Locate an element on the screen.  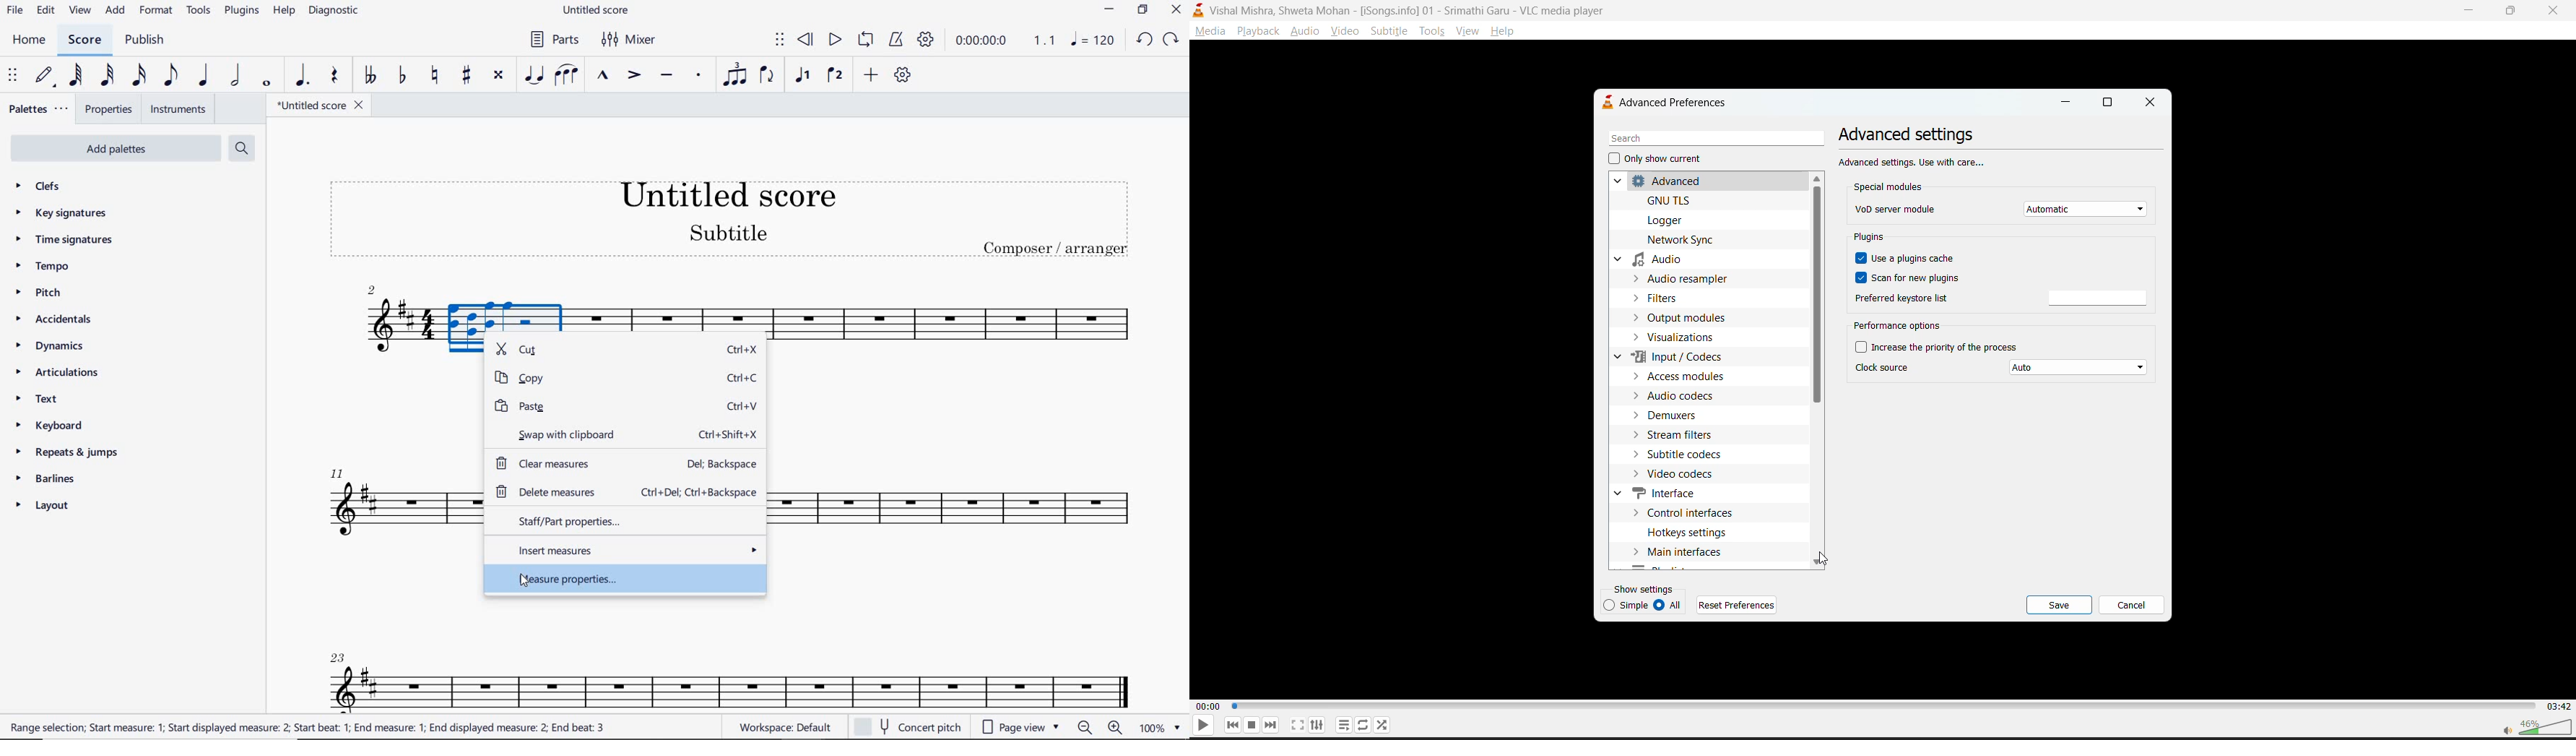
staff/part properties is located at coordinates (626, 520).